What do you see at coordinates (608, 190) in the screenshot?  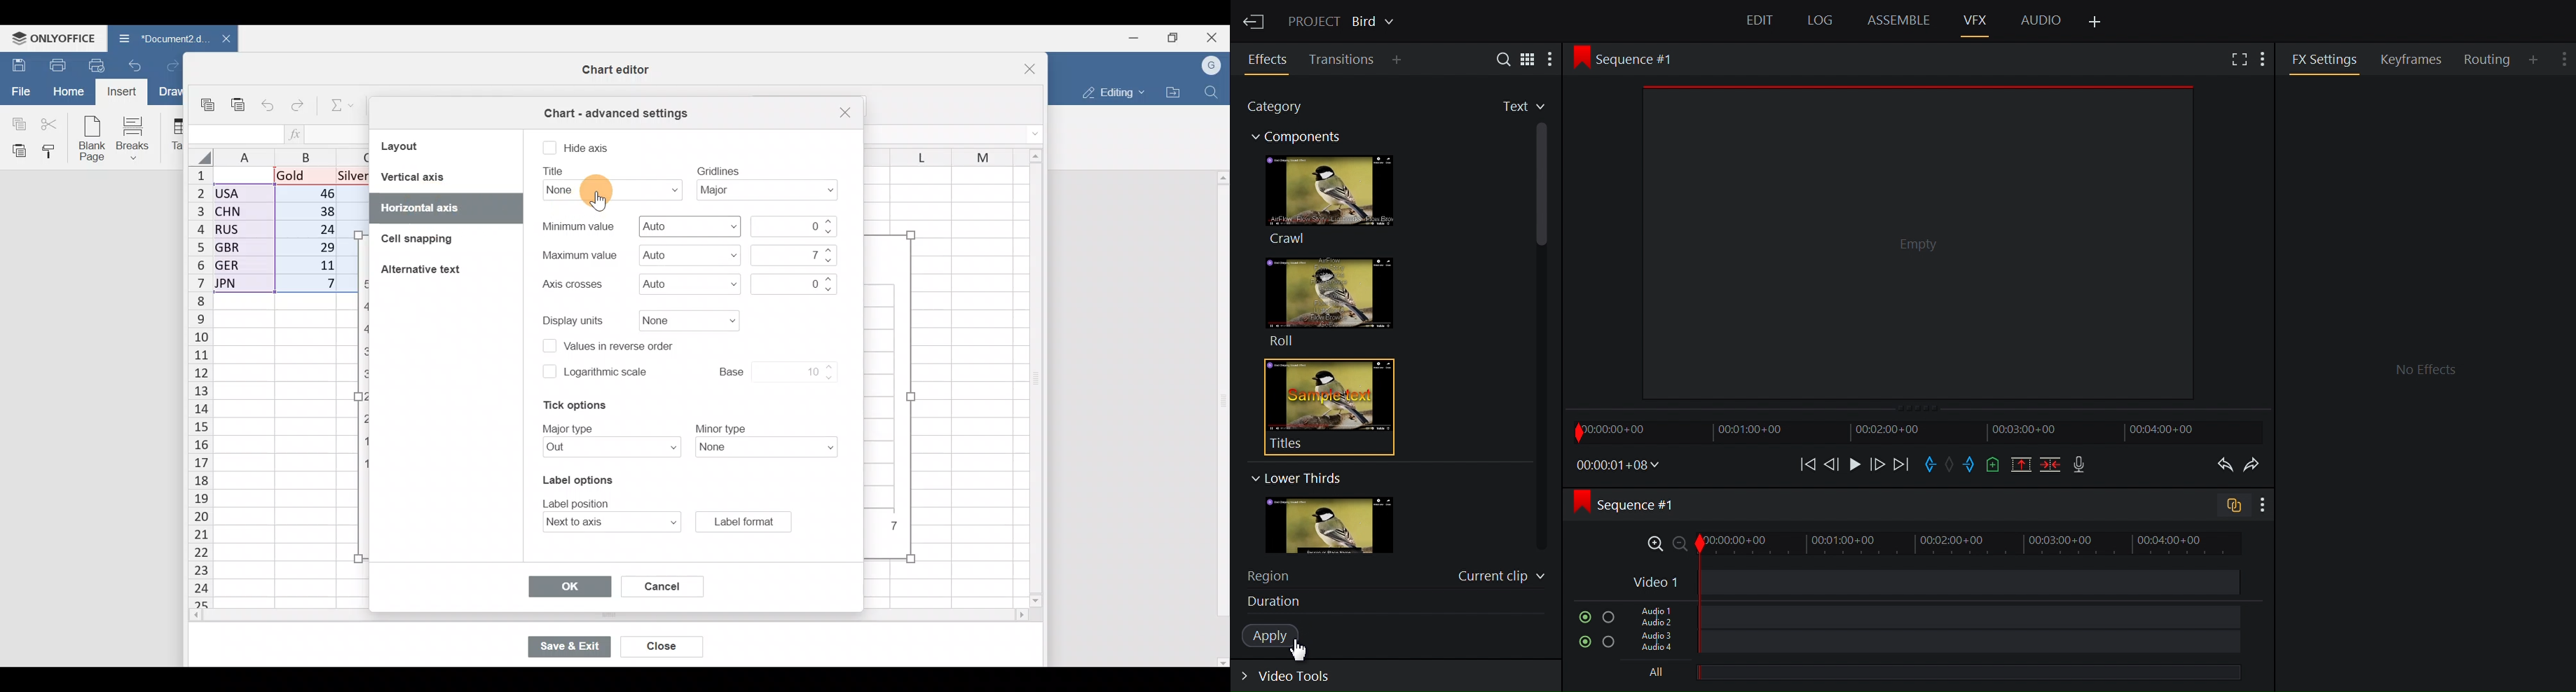 I see `Title` at bounding box center [608, 190].